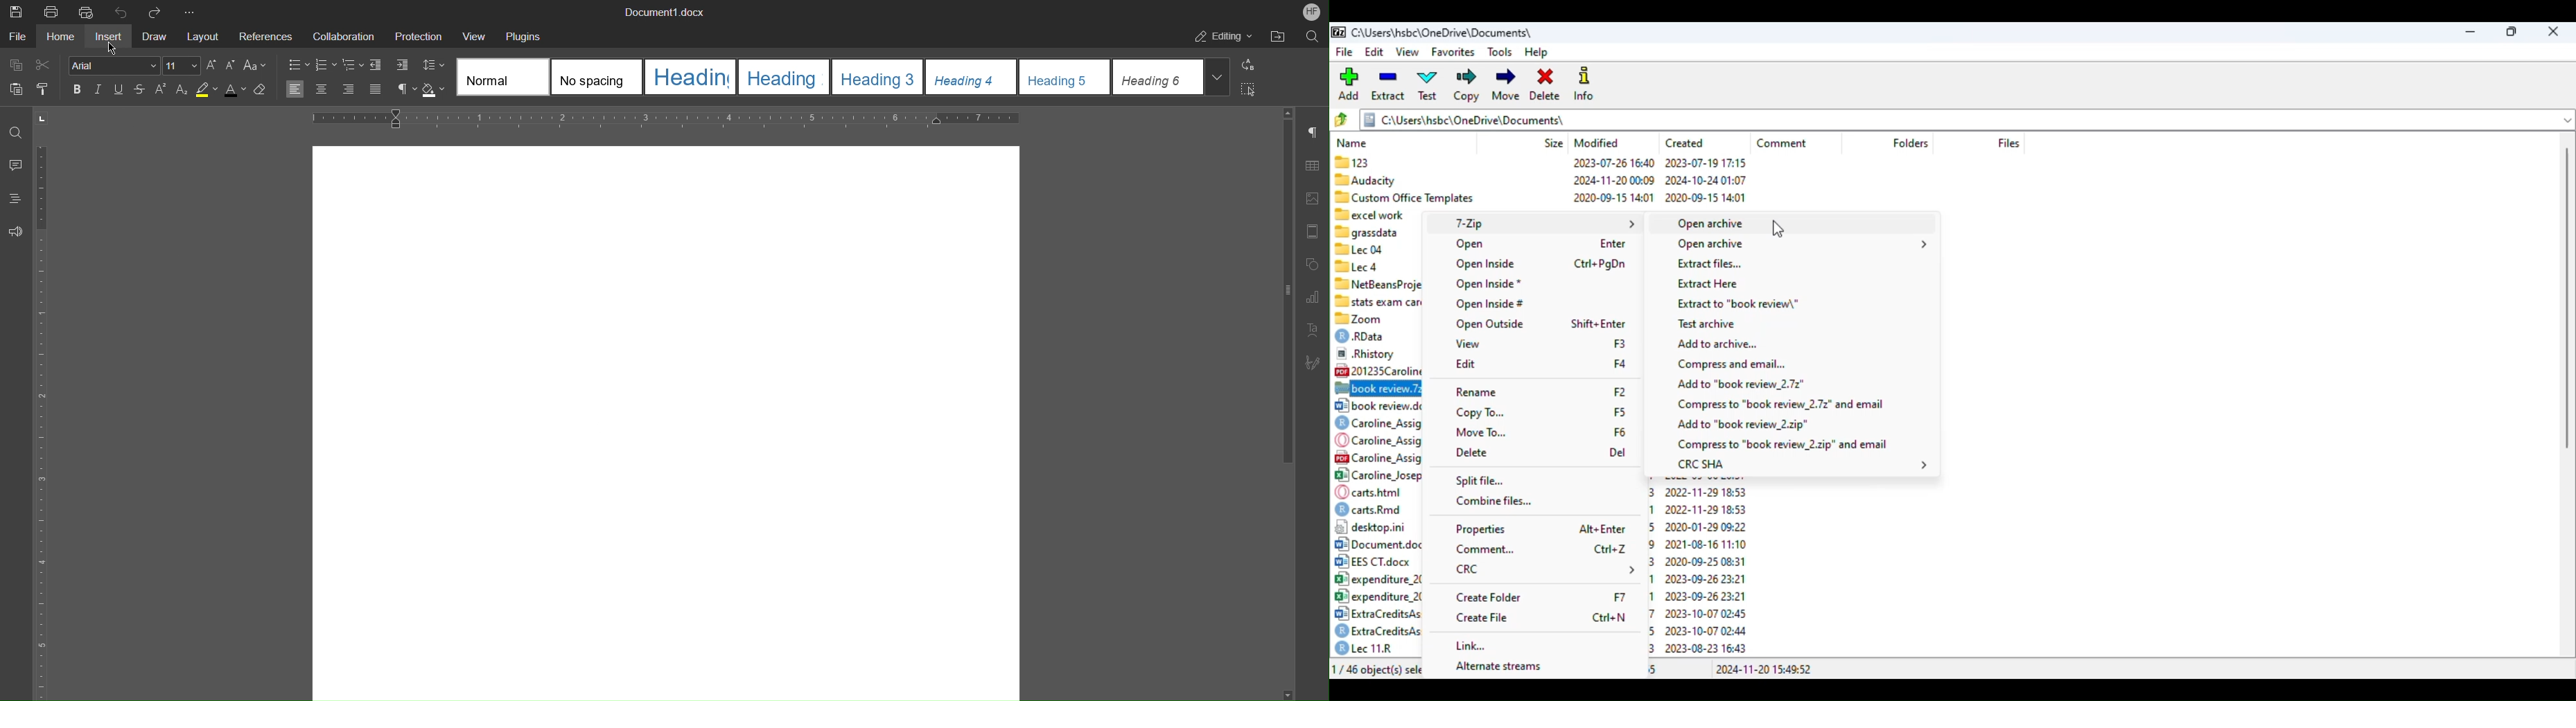 The width and height of the screenshot is (2576, 728). I want to click on Search, so click(1310, 37).